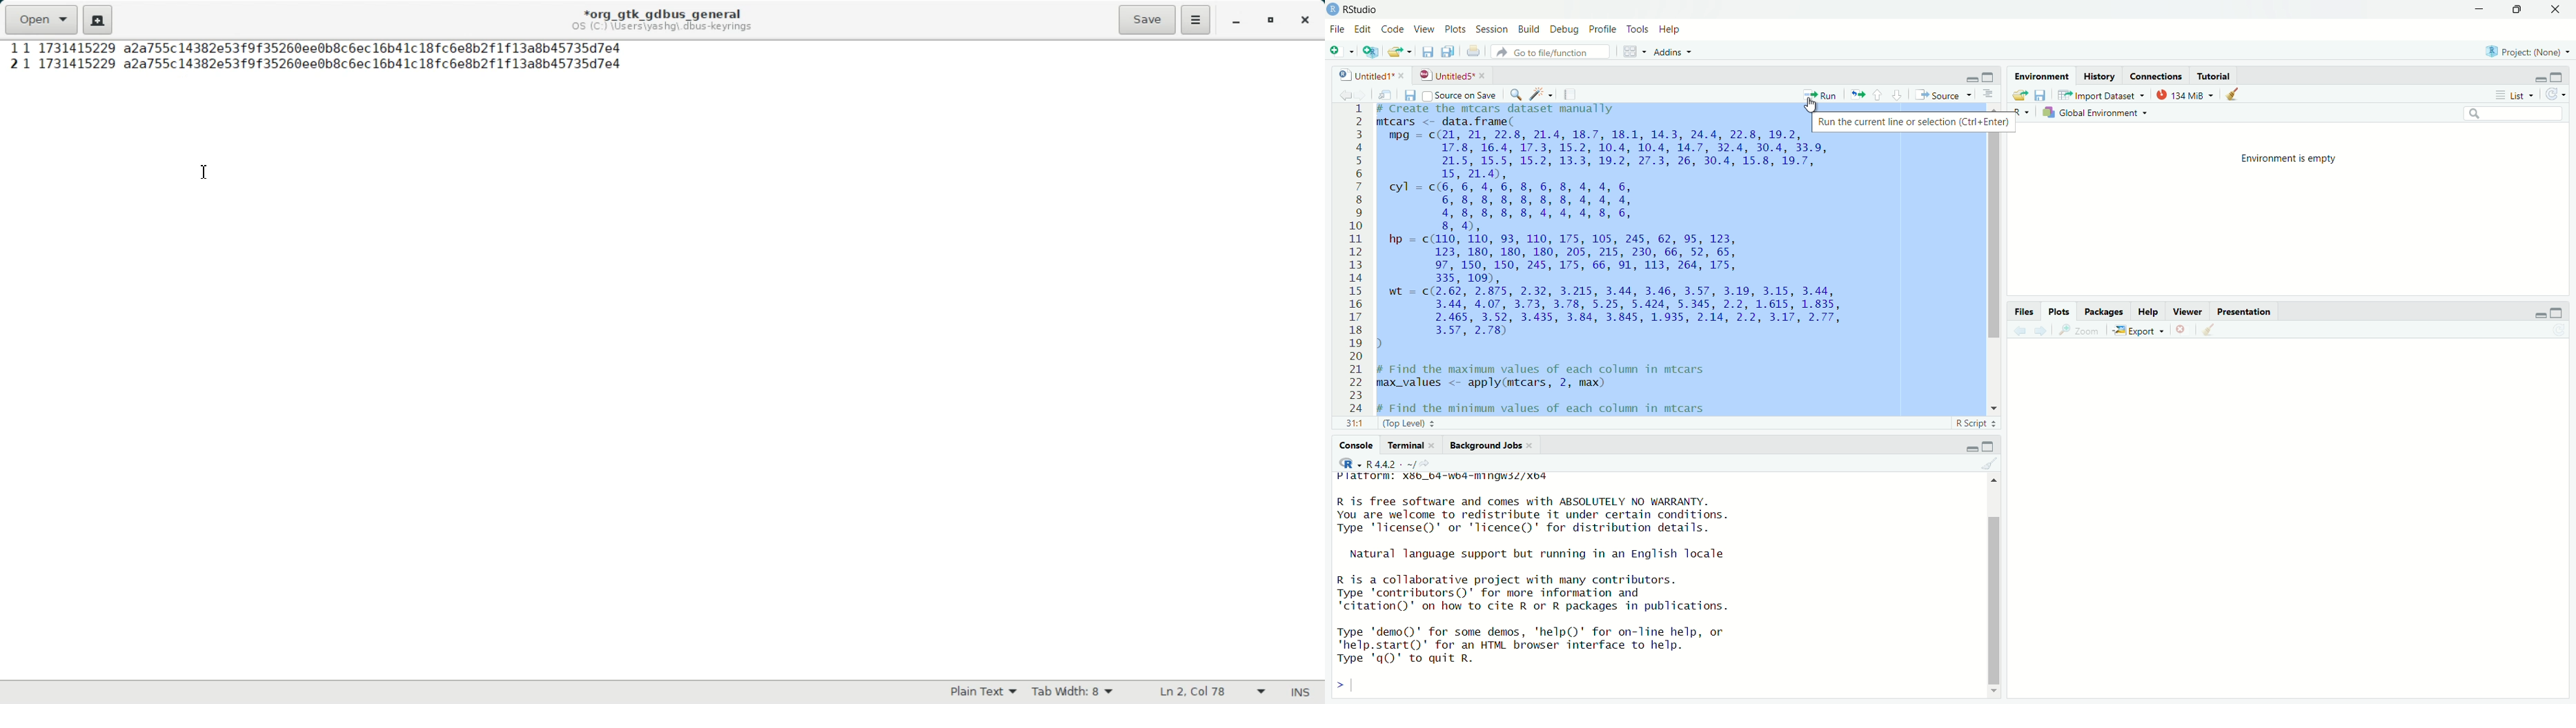  Describe the element at coordinates (2216, 76) in the screenshot. I see `Tutorial` at that location.